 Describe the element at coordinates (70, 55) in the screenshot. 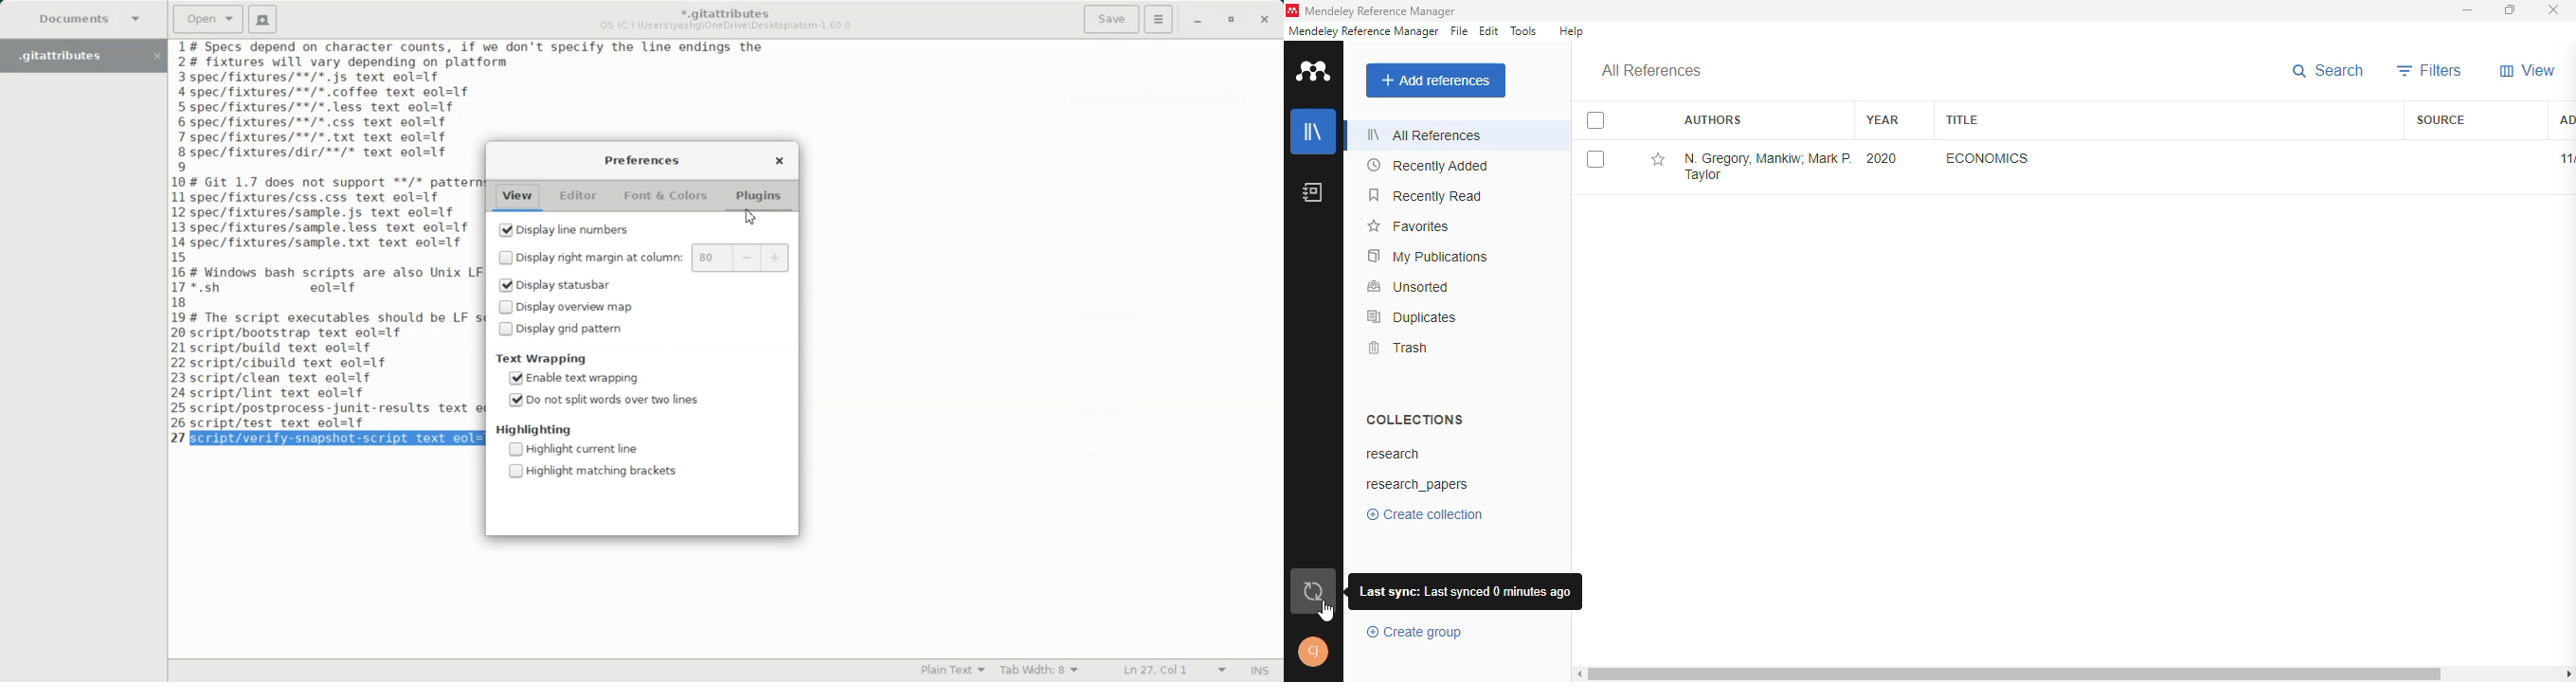

I see `Folder` at that location.